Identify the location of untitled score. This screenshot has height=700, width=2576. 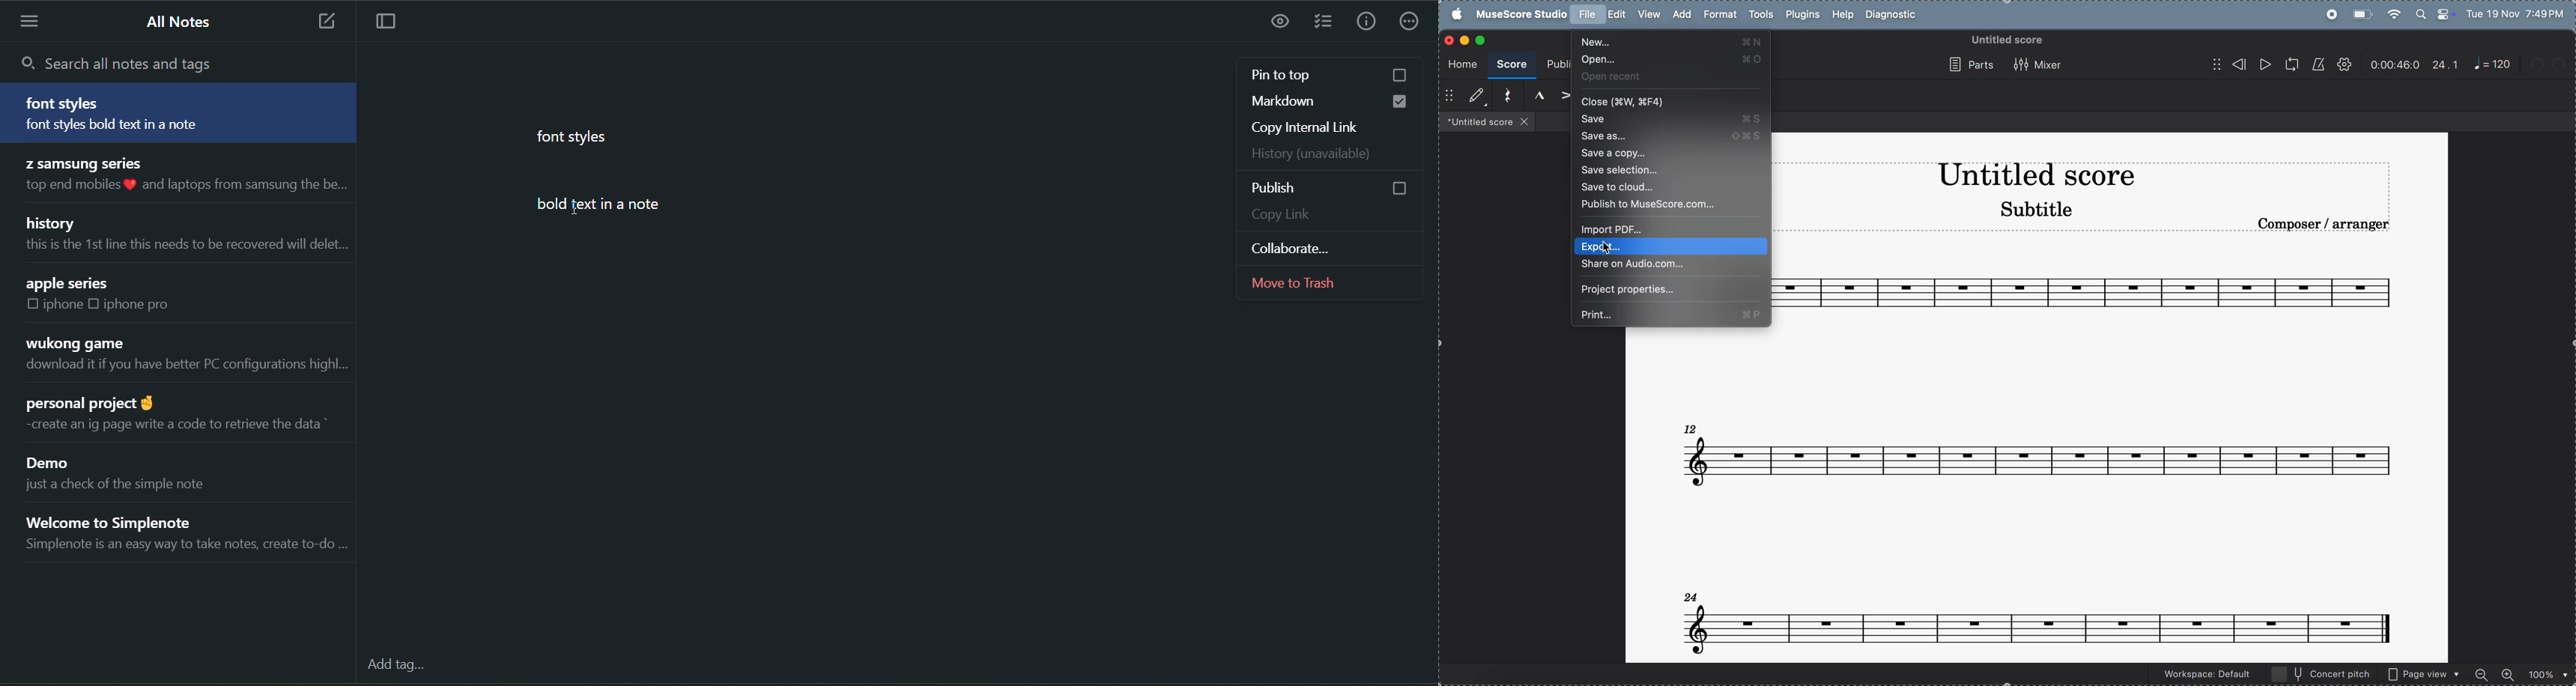
(2005, 40).